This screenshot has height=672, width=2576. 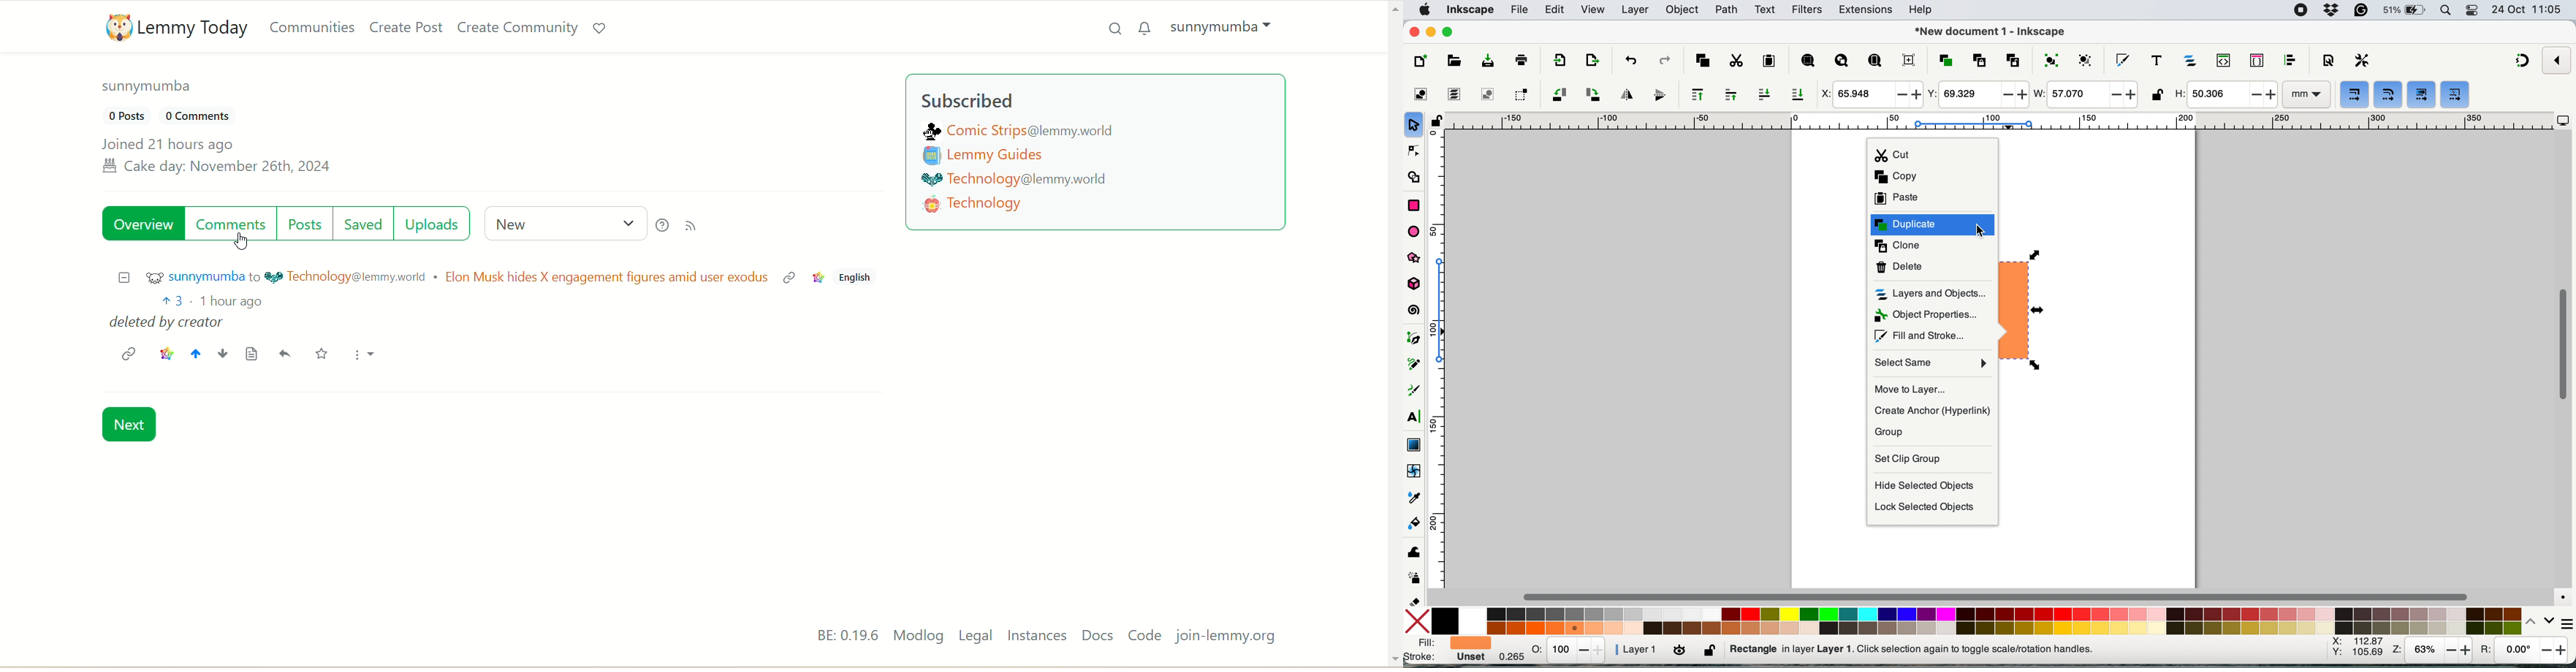 What do you see at coordinates (172, 300) in the screenshot?
I see `3 votes up` at bounding box center [172, 300].